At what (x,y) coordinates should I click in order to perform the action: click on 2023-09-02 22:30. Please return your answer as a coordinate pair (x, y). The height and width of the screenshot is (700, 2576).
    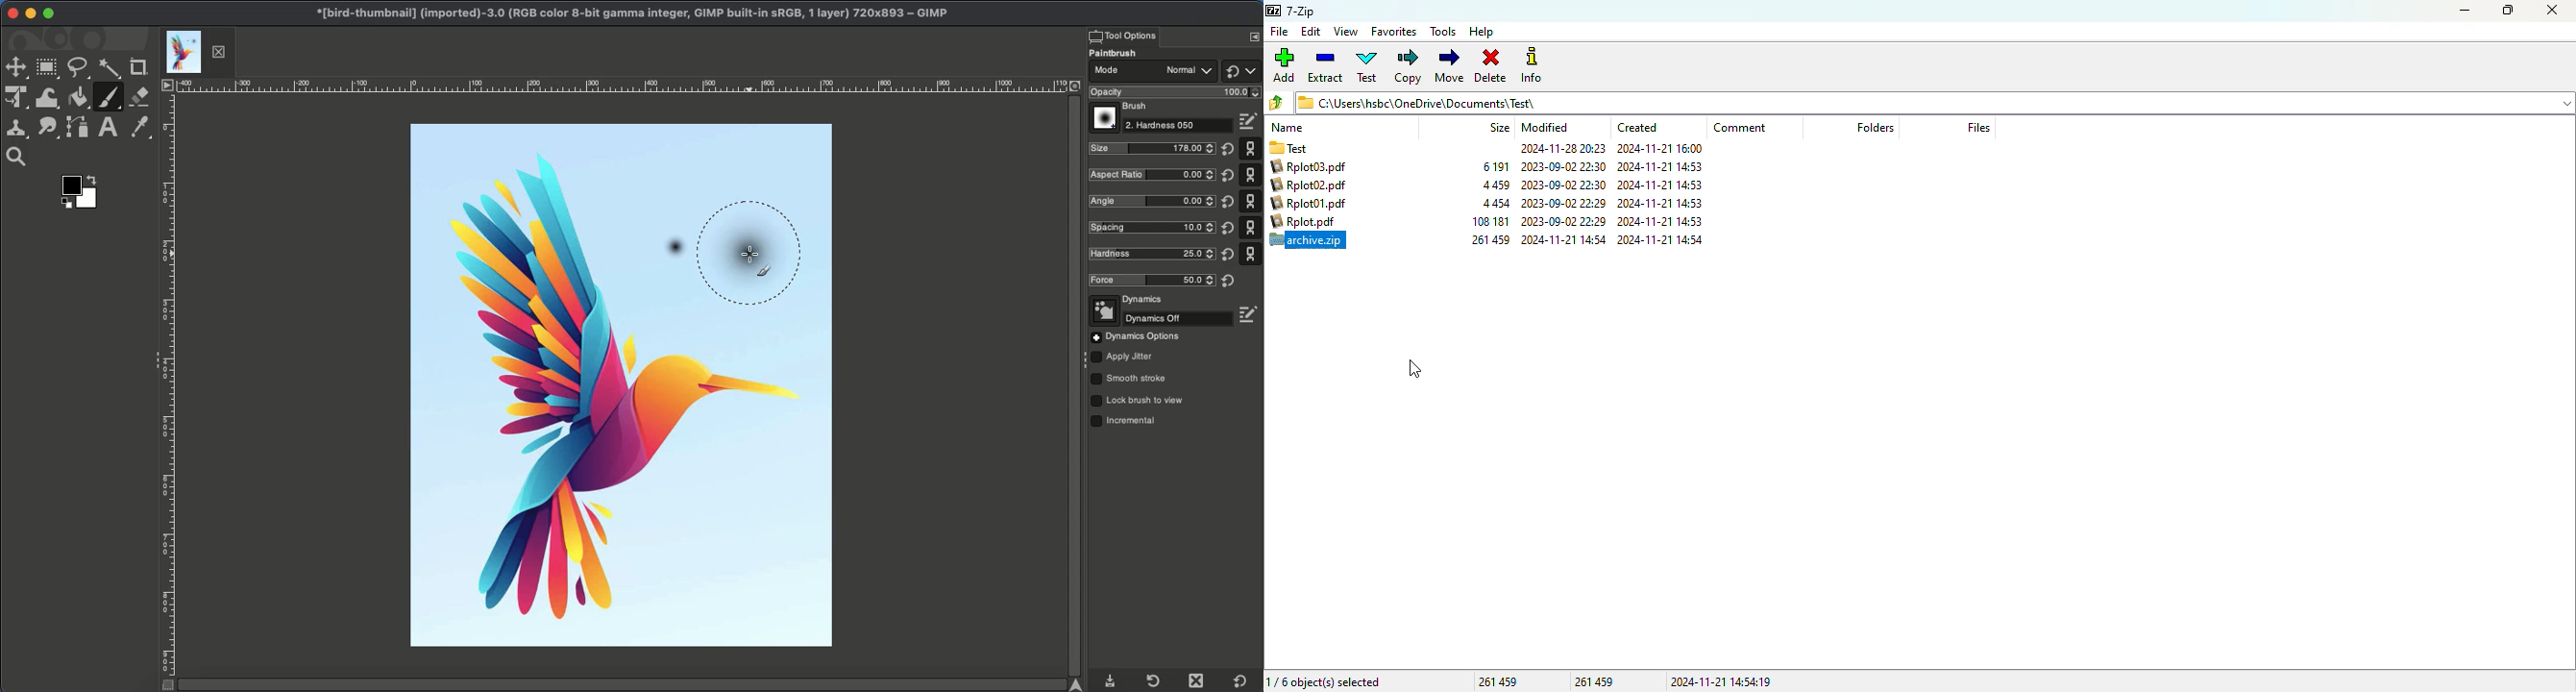
    Looking at the image, I should click on (1563, 240).